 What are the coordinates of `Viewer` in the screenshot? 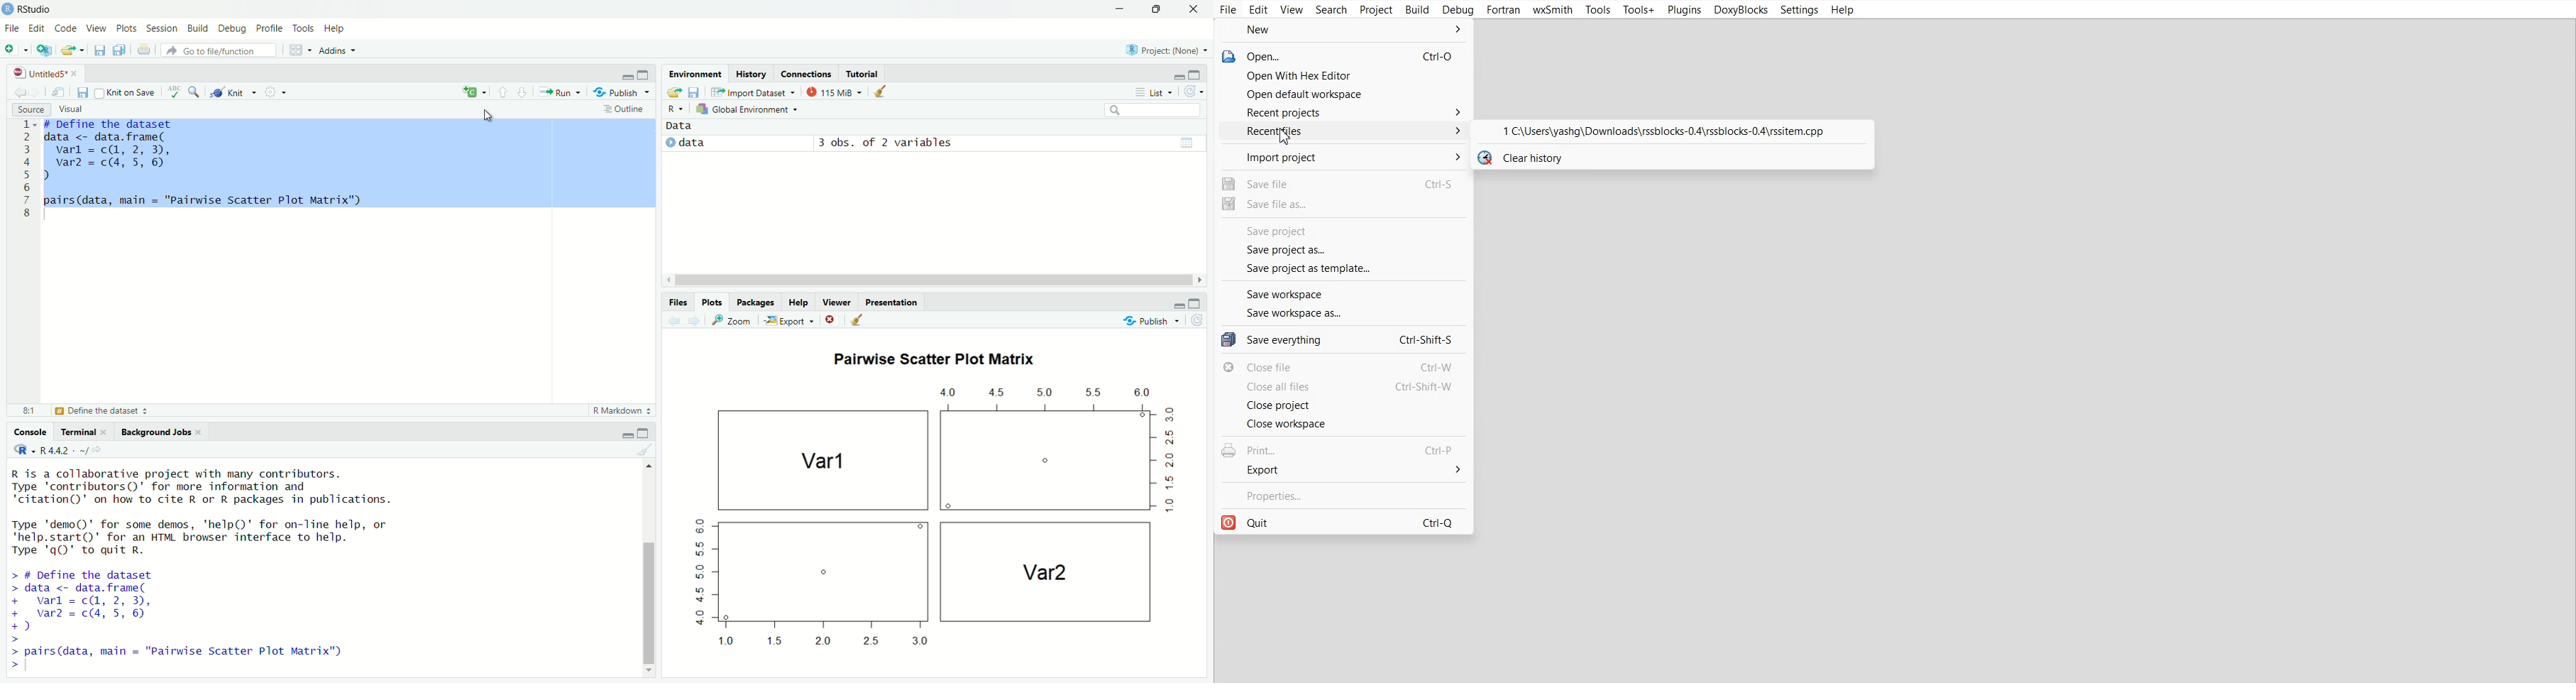 It's located at (836, 302).